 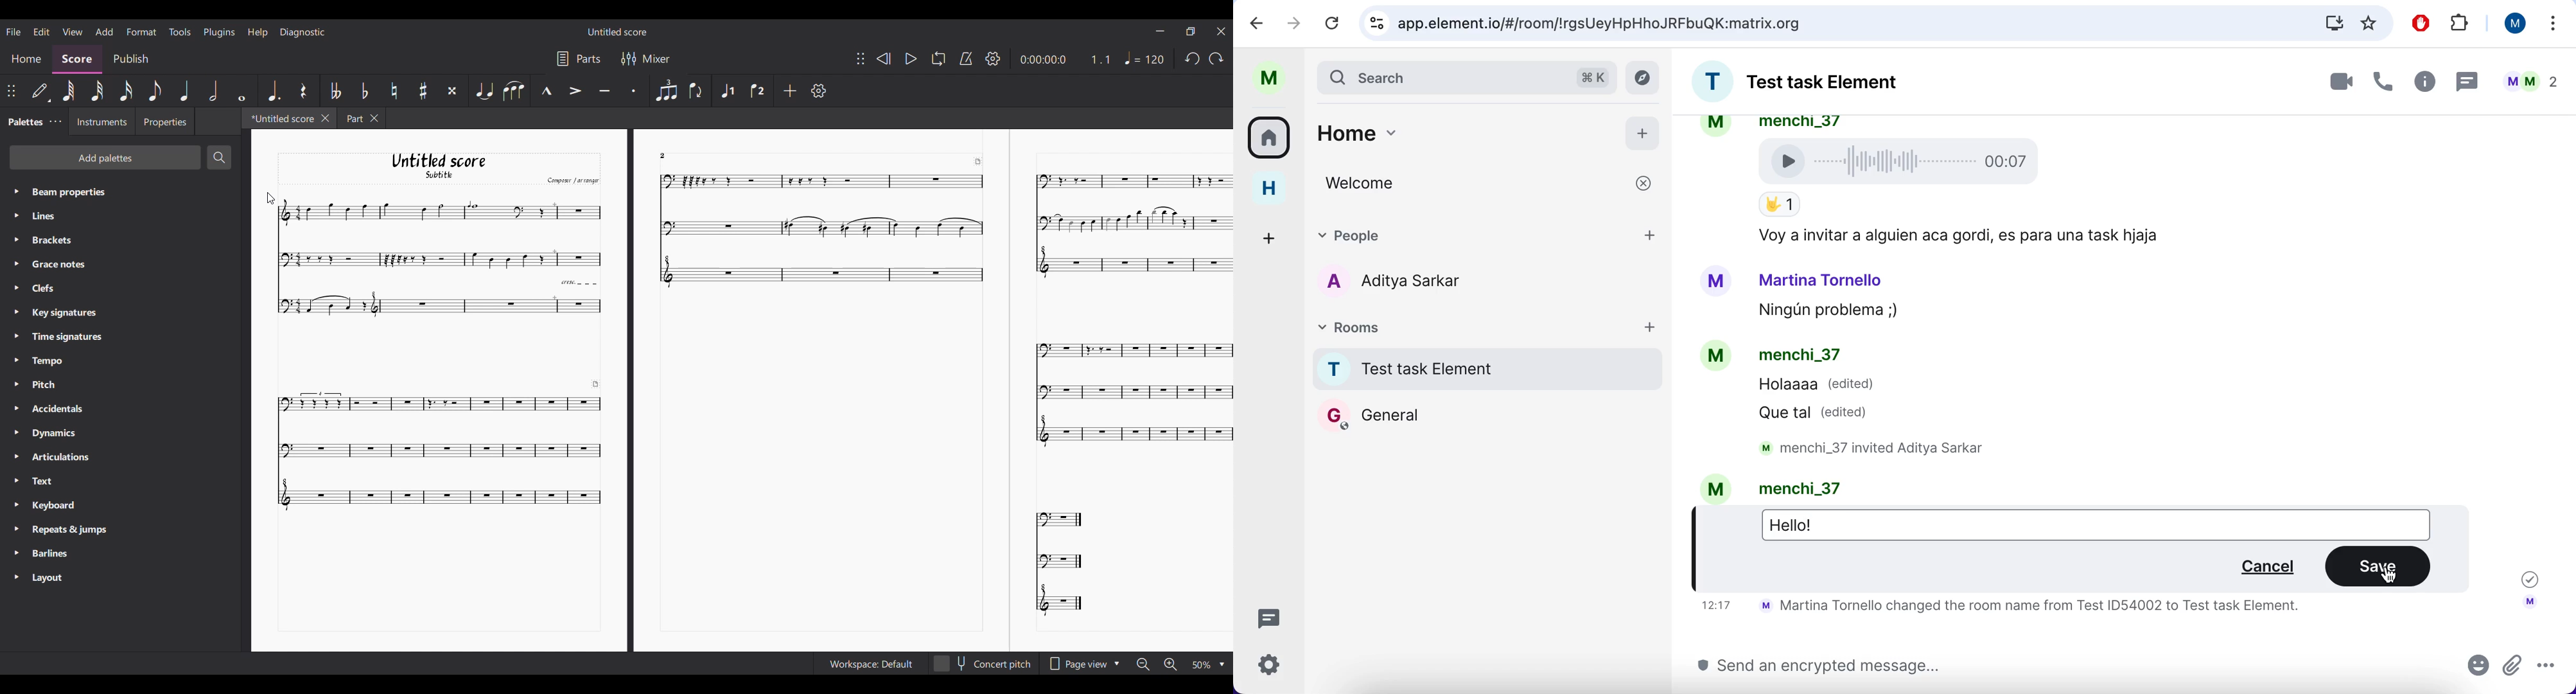 I want to click on File, so click(x=13, y=31).